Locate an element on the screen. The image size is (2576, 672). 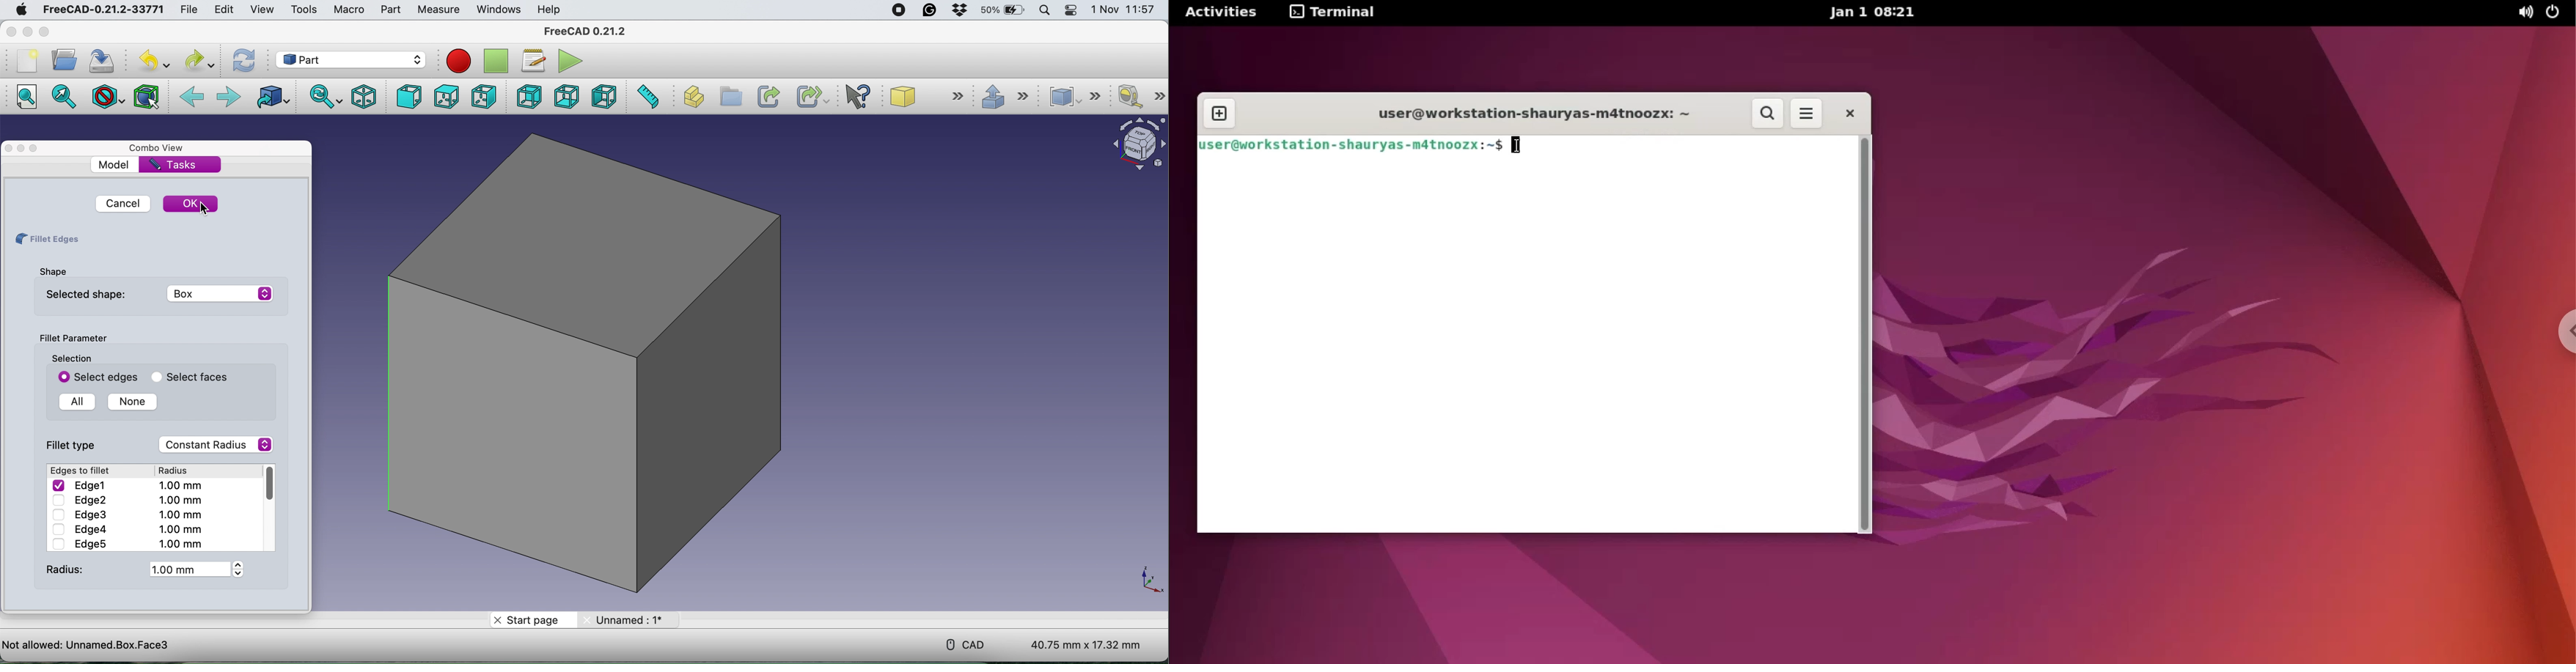
rear is located at coordinates (529, 96).